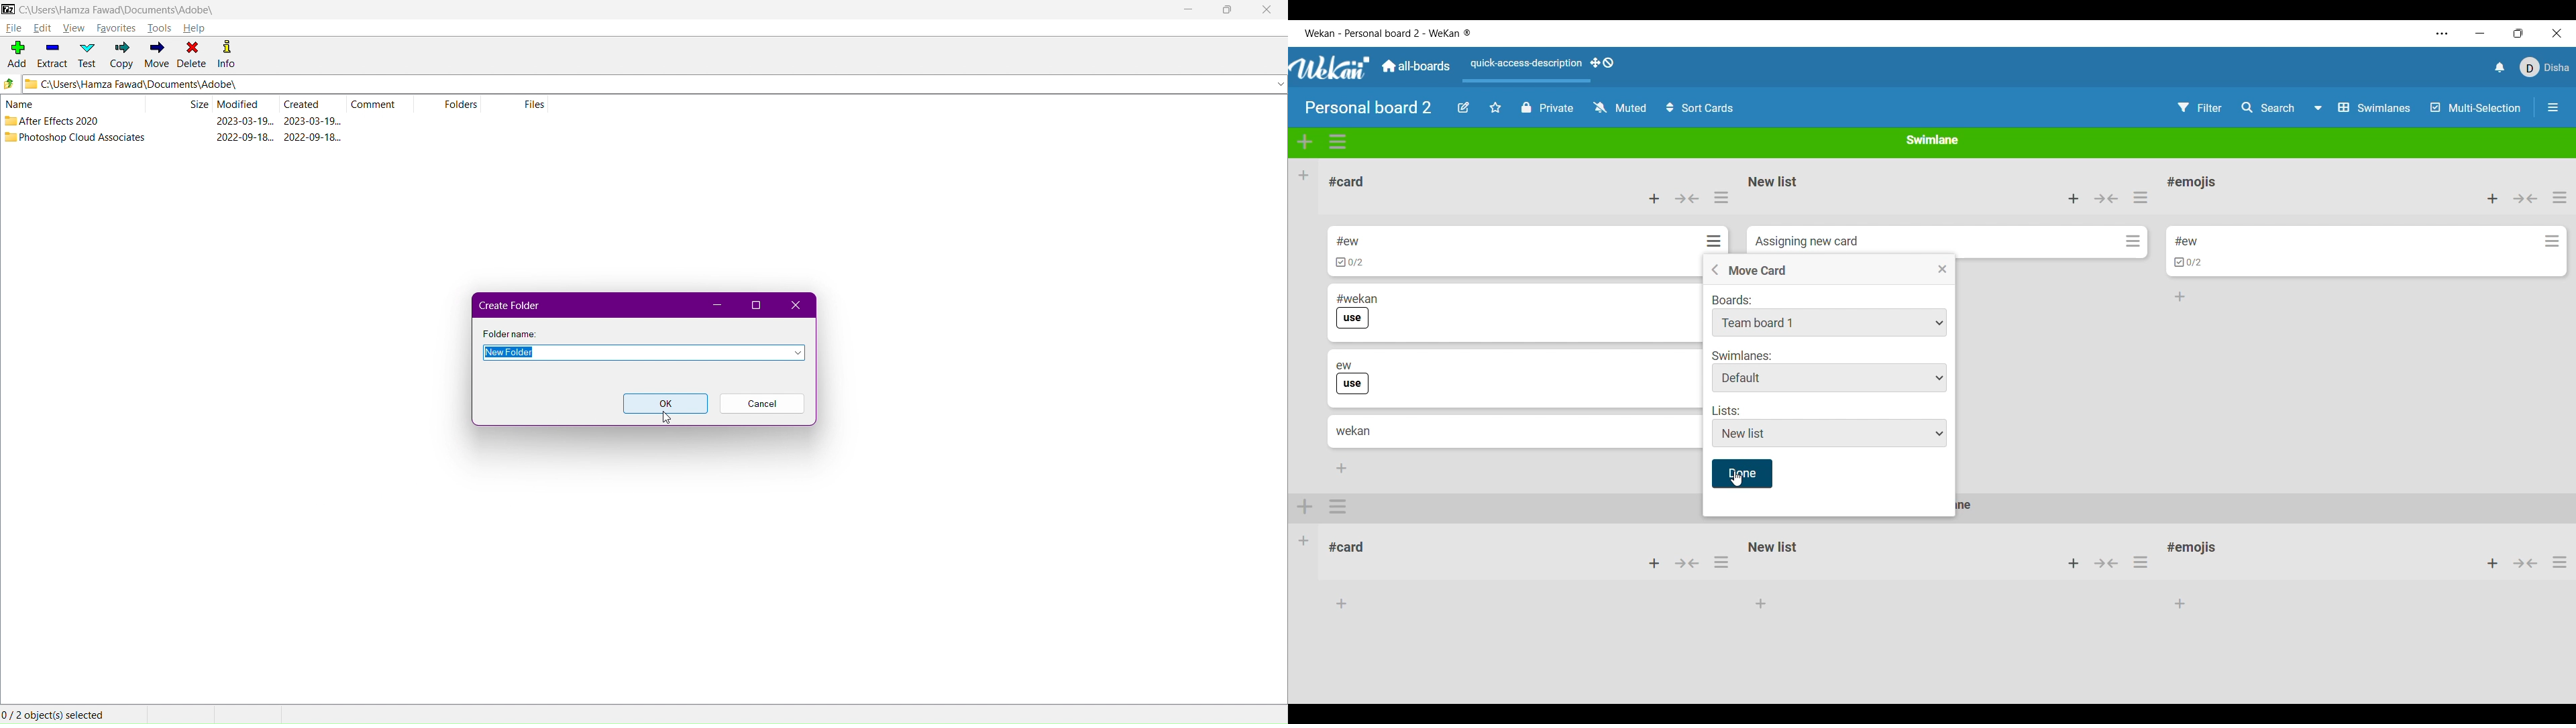 The image size is (2576, 728). What do you see at coordinates (1807, 242) in the screenshot?
I see `Card name` at bounding box center [1807, 242].